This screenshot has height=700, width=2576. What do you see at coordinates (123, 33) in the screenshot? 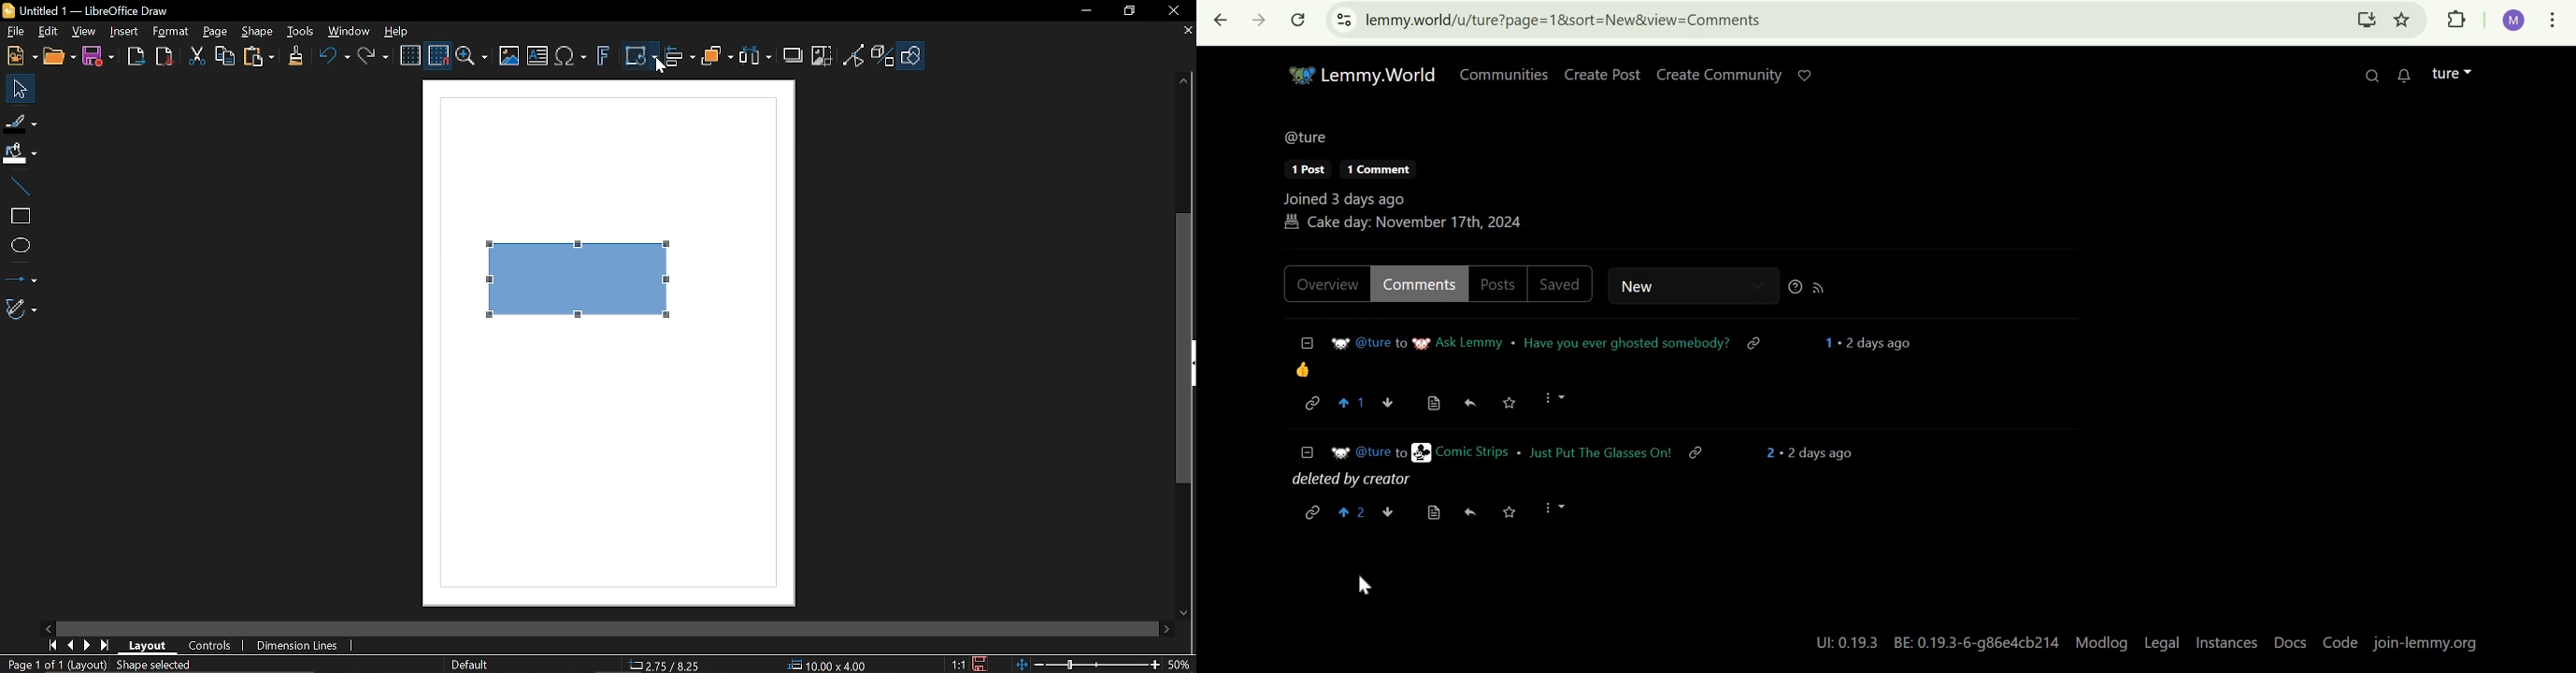
I see `Insert ` at bounding box center [123, 33].